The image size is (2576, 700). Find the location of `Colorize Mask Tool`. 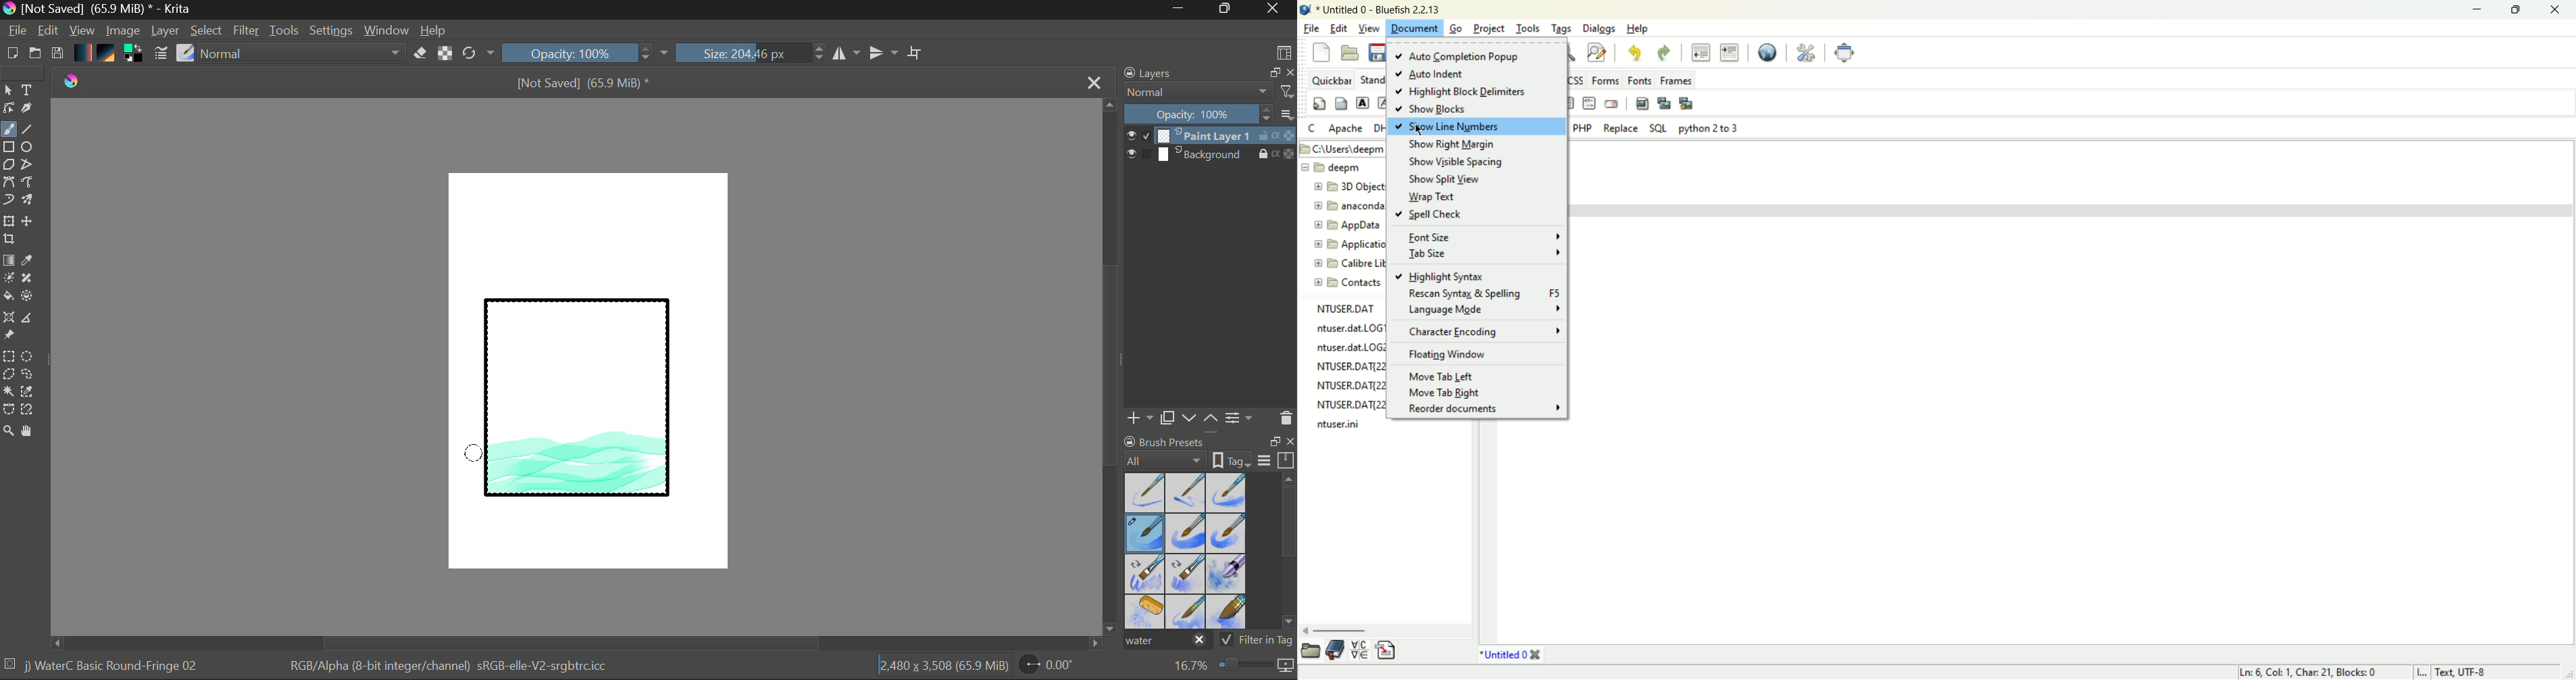

Colorize Mask Tool is located at coordinates (9, 279).